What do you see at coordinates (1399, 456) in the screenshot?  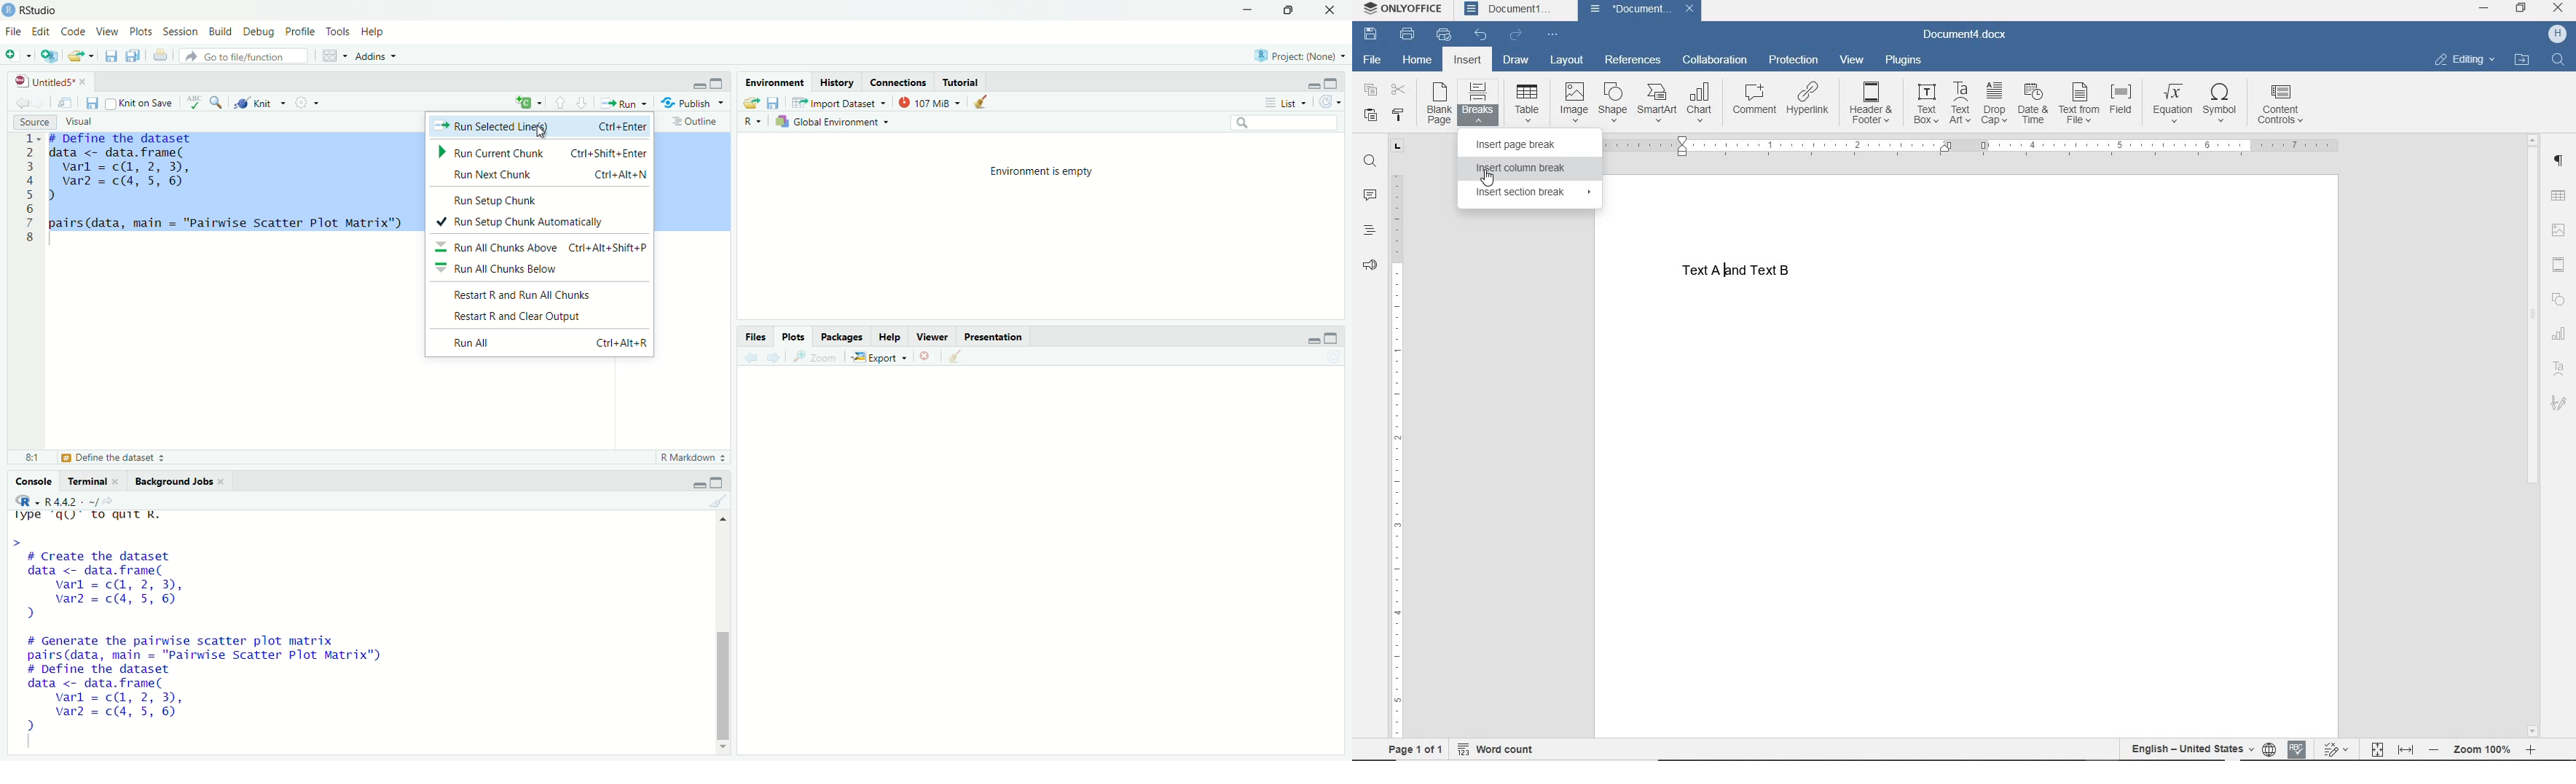 I see `RULER` at bounding box center [1399, 456].